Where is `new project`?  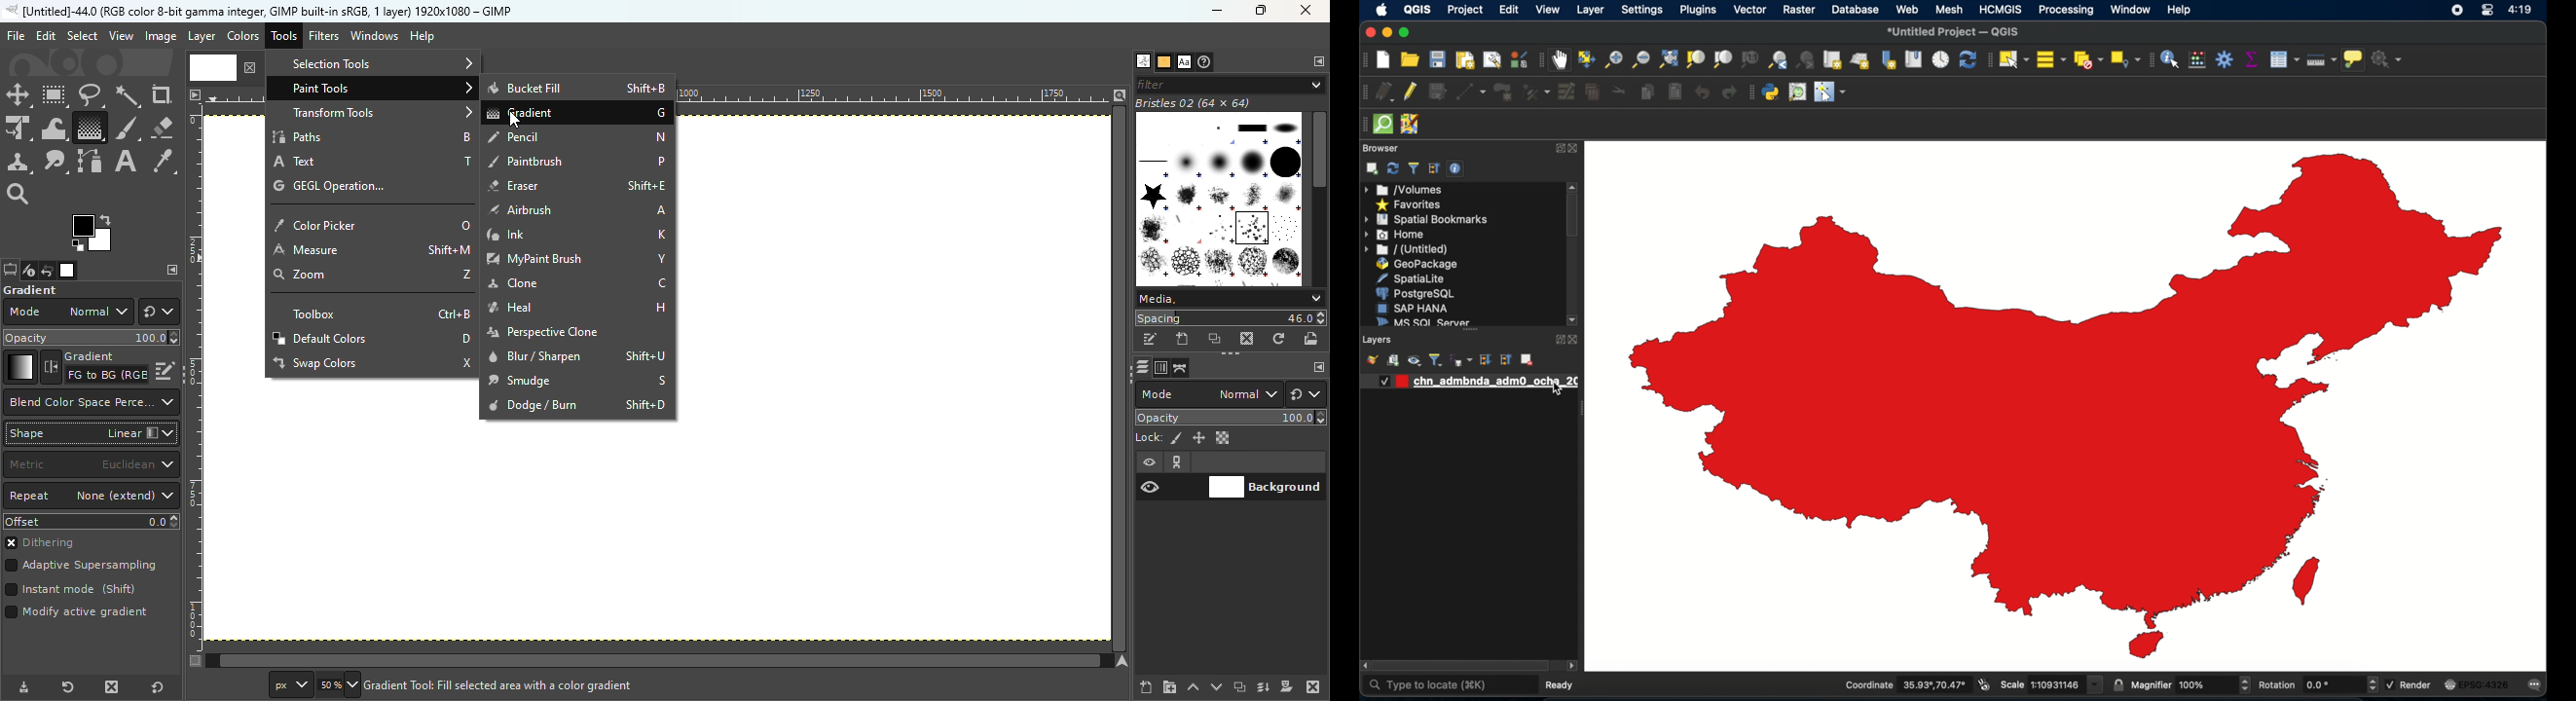
new project is located at coordinates (1384, 60).